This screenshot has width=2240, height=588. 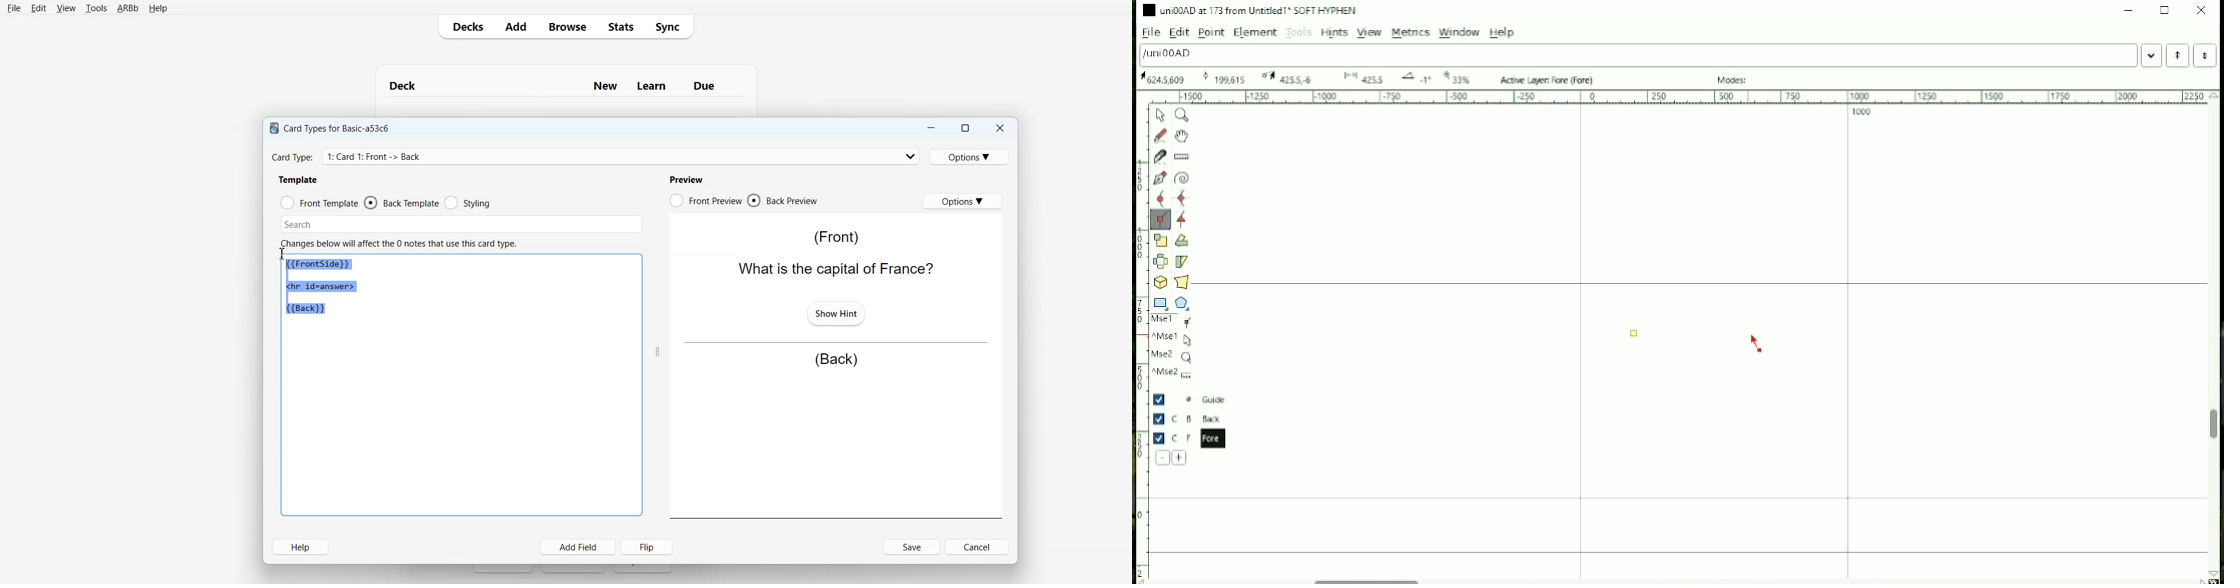 I want to click on Modes, so click(x=1735, y=80).